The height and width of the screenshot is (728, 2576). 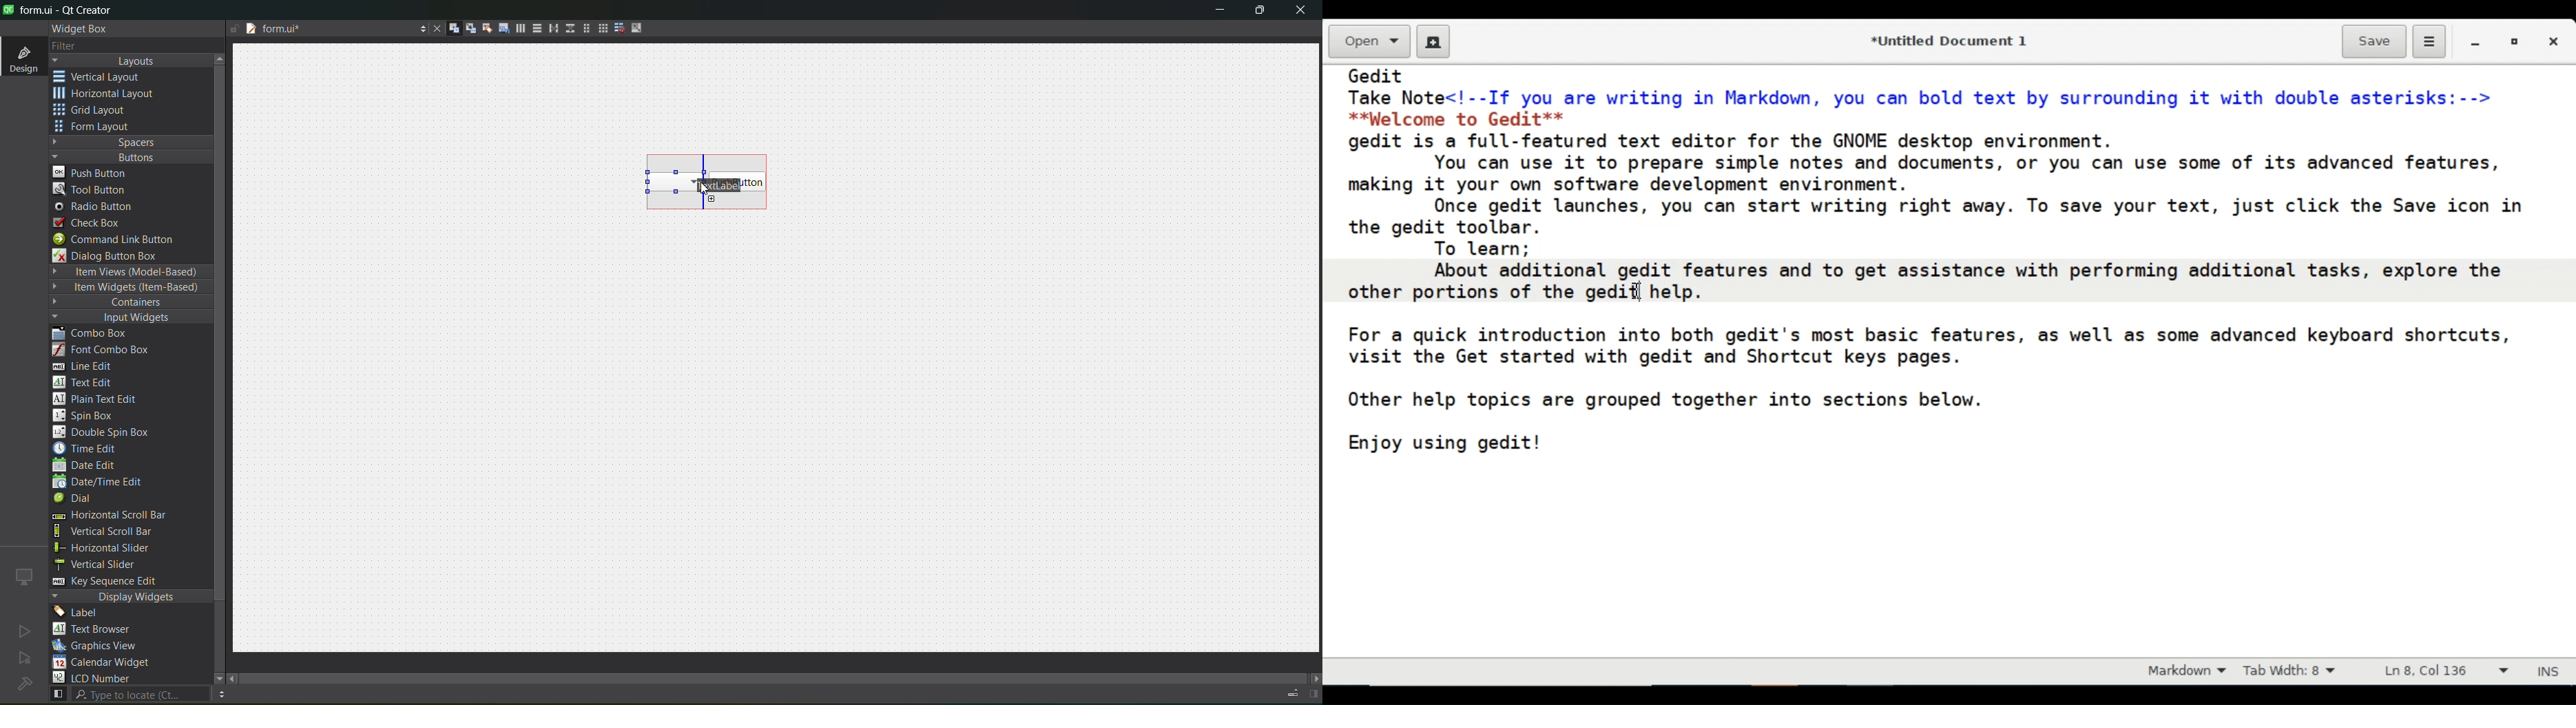 What do you see at coordinates (2551, 669) in the screenshot?
I see `Insert Mode` at bounding box center [2551, 669].